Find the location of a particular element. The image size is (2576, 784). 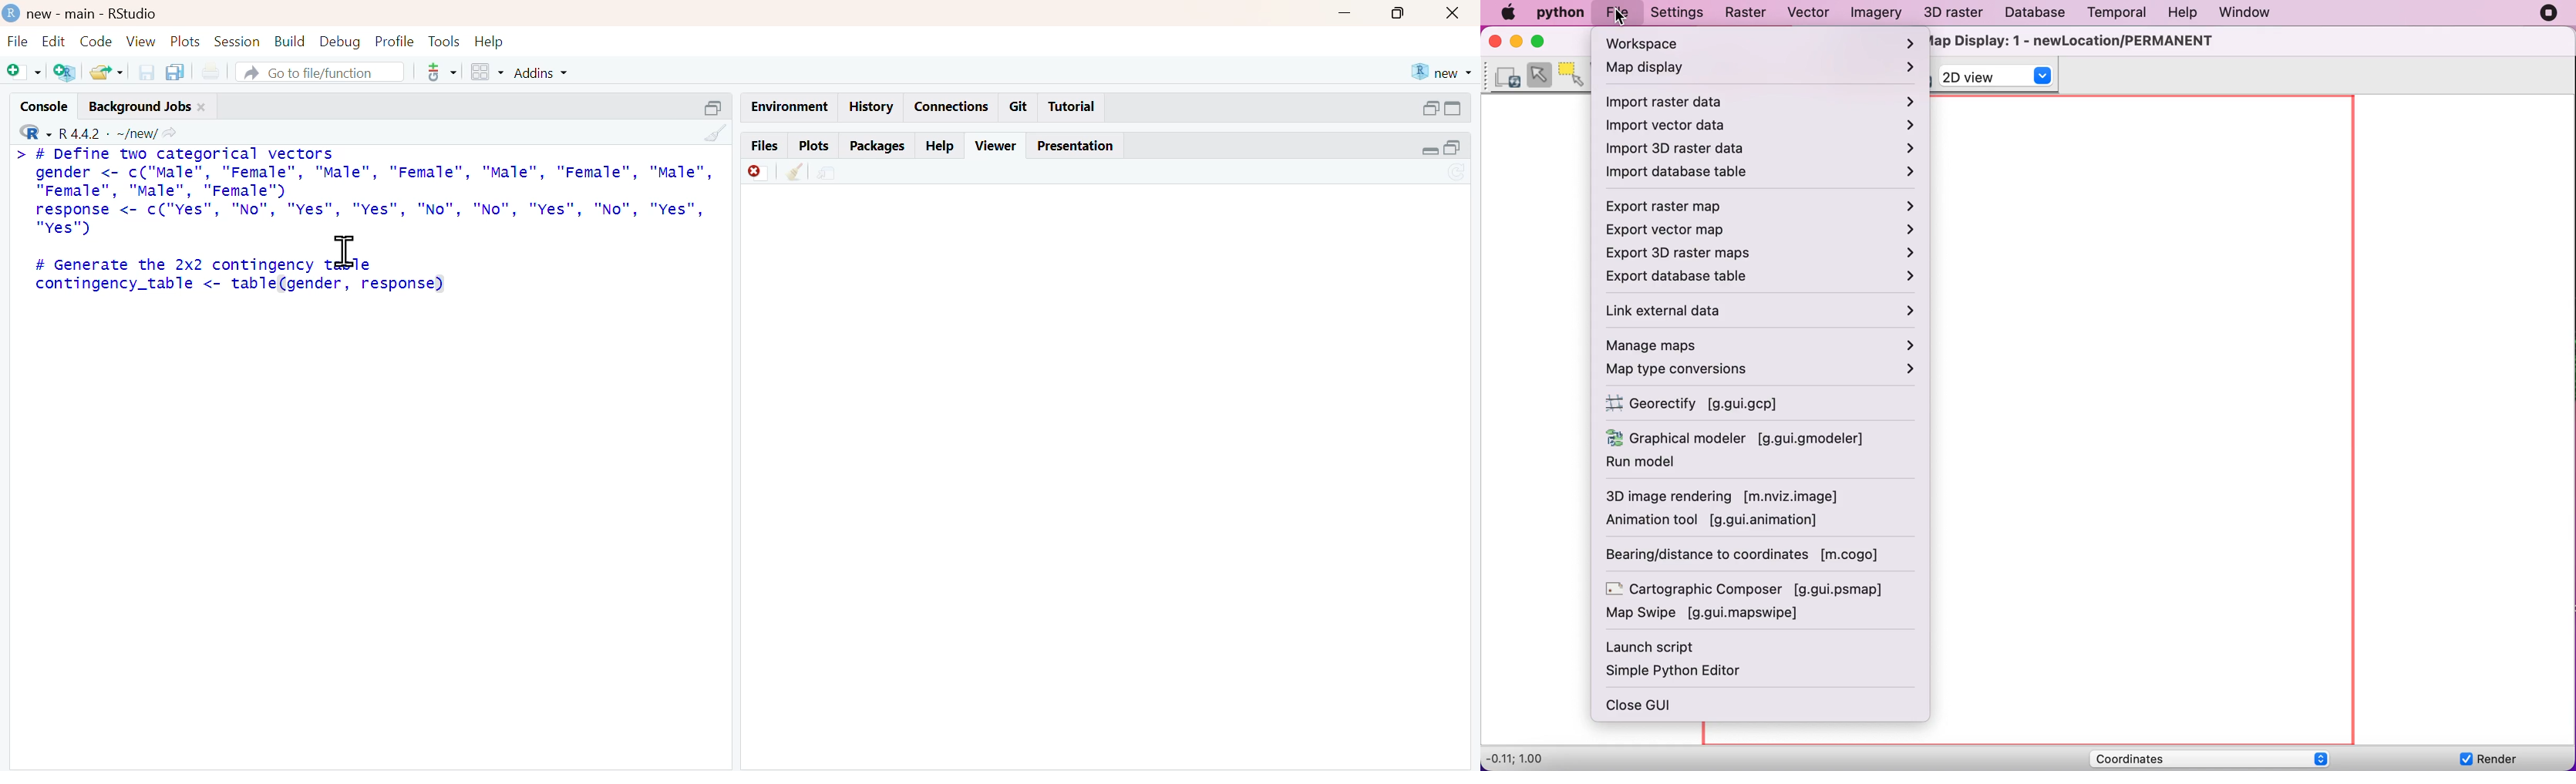

close is located at coordinates (203, 107).